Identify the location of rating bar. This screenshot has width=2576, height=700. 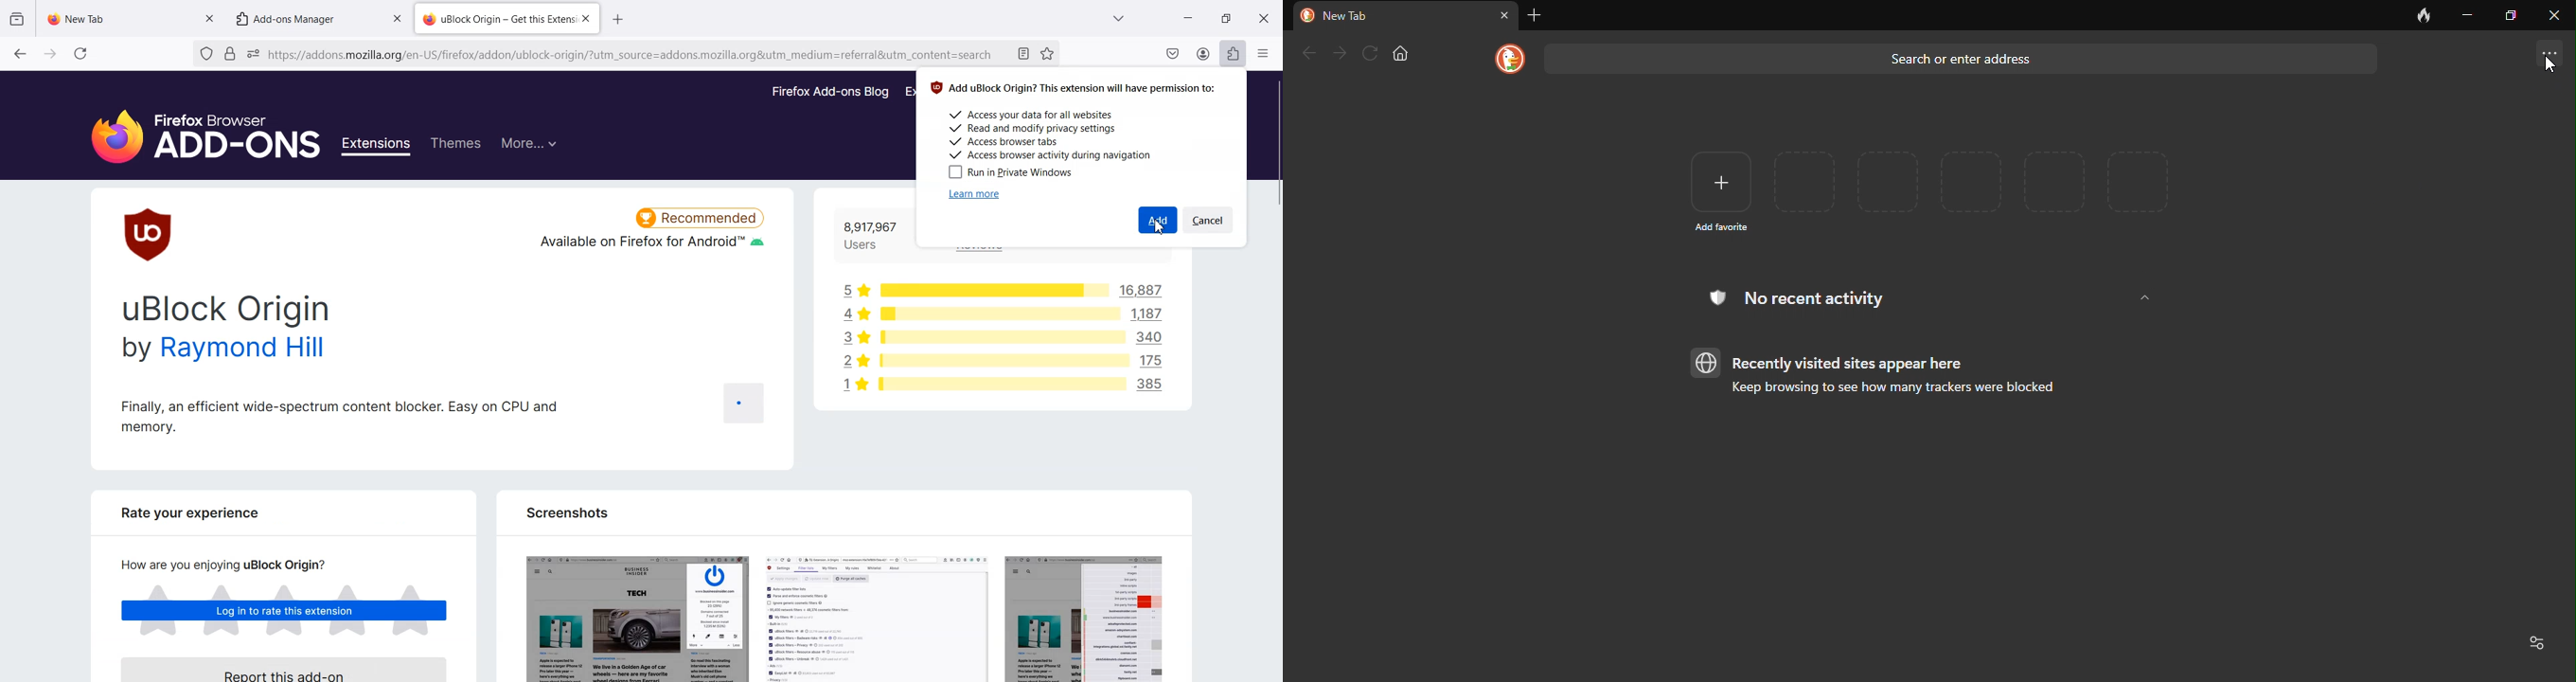
(1000, 315).